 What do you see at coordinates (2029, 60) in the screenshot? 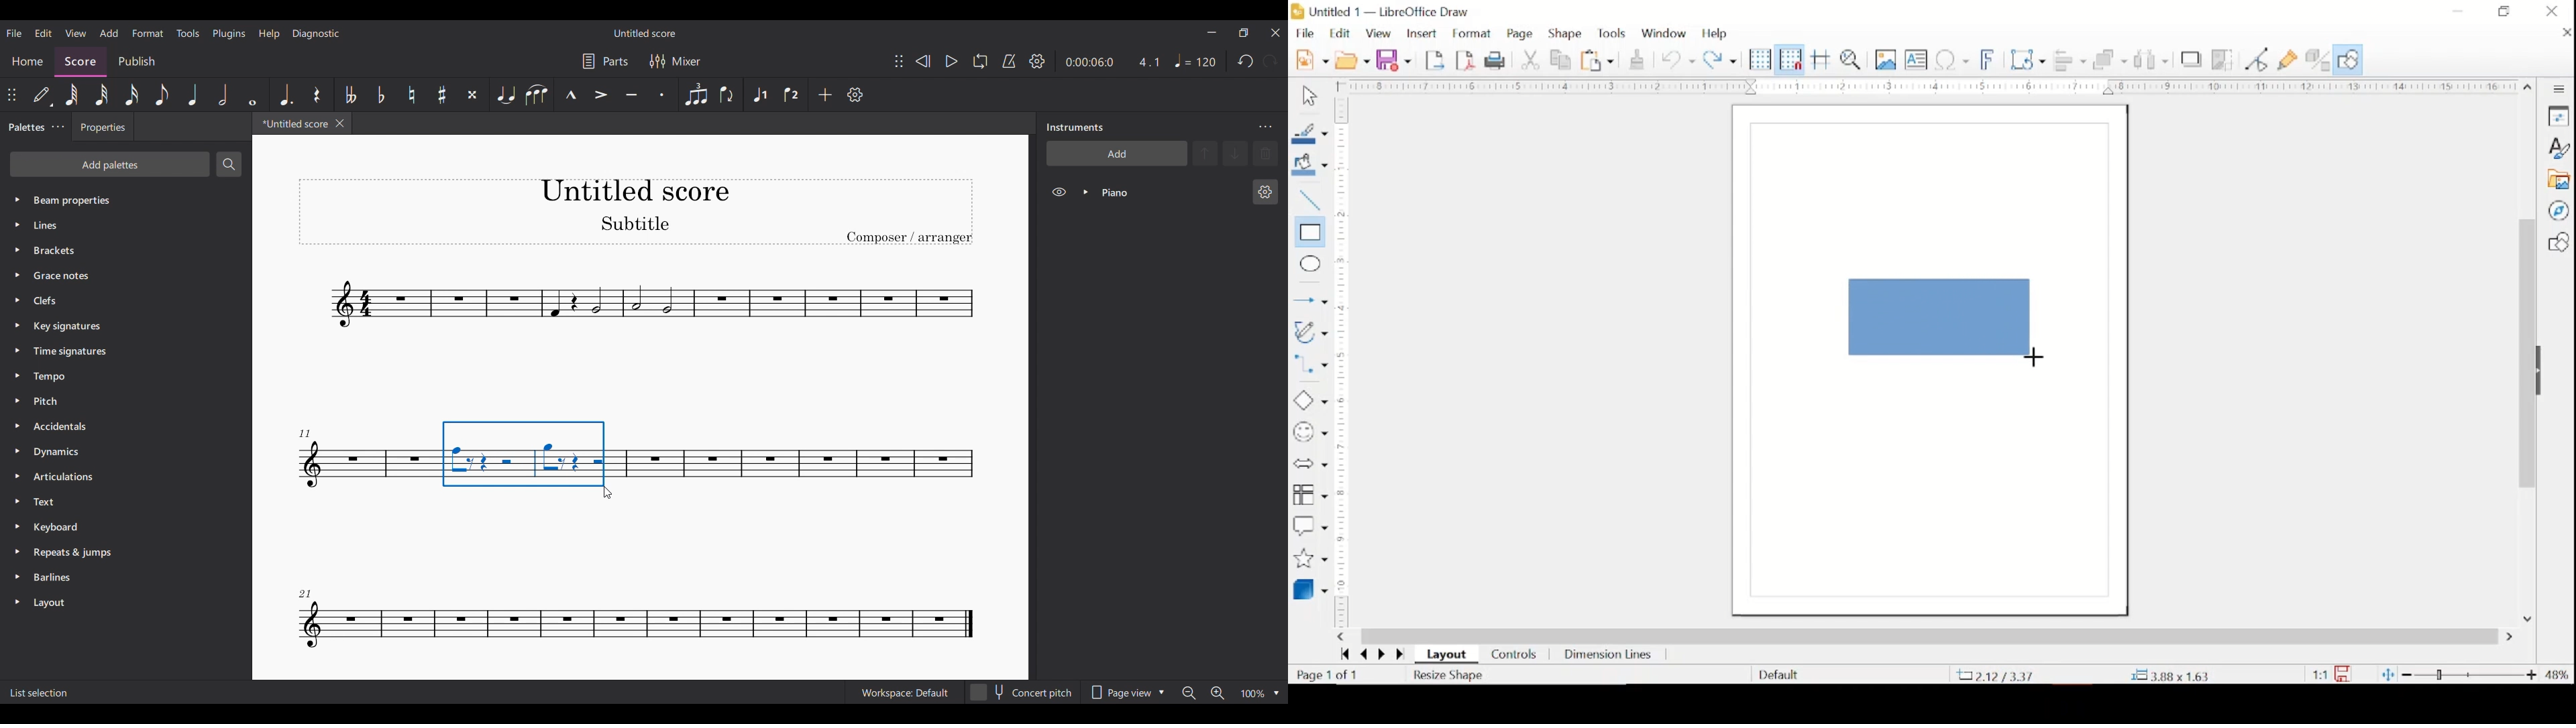
I see `transformations` at bounding box center [2029, 60].